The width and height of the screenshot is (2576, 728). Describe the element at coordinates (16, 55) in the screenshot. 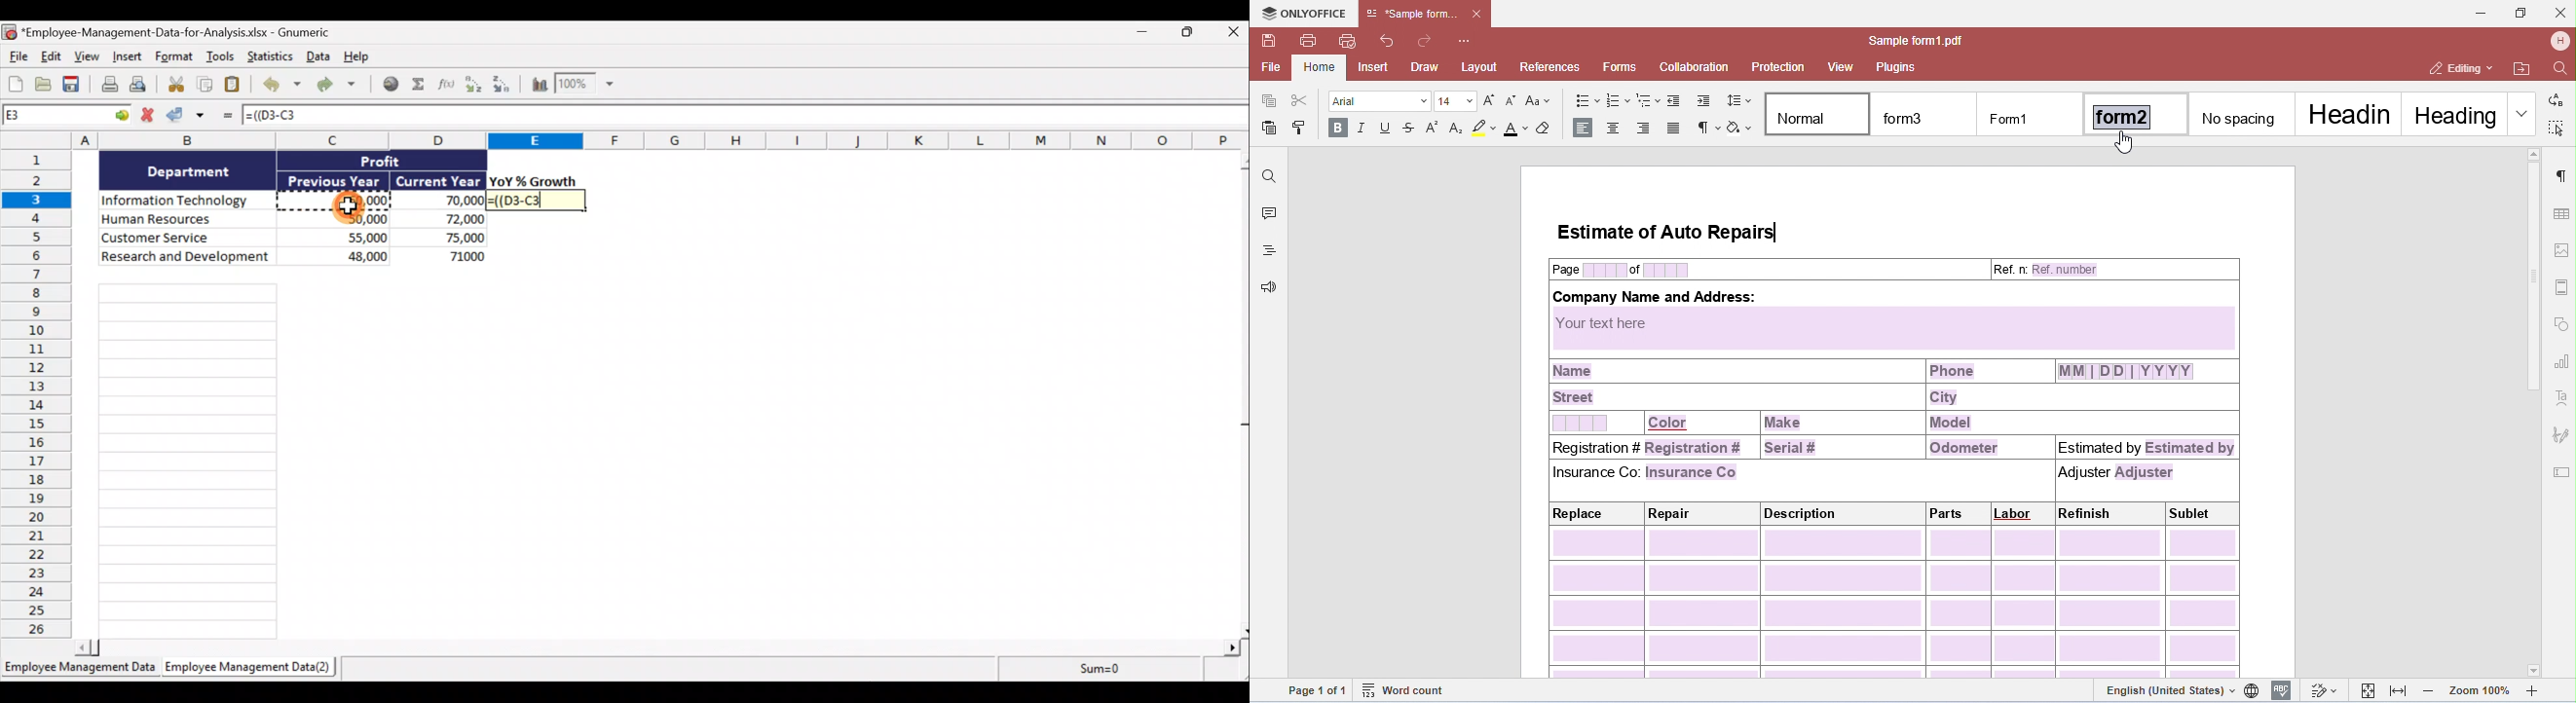

I see `File` at that location.